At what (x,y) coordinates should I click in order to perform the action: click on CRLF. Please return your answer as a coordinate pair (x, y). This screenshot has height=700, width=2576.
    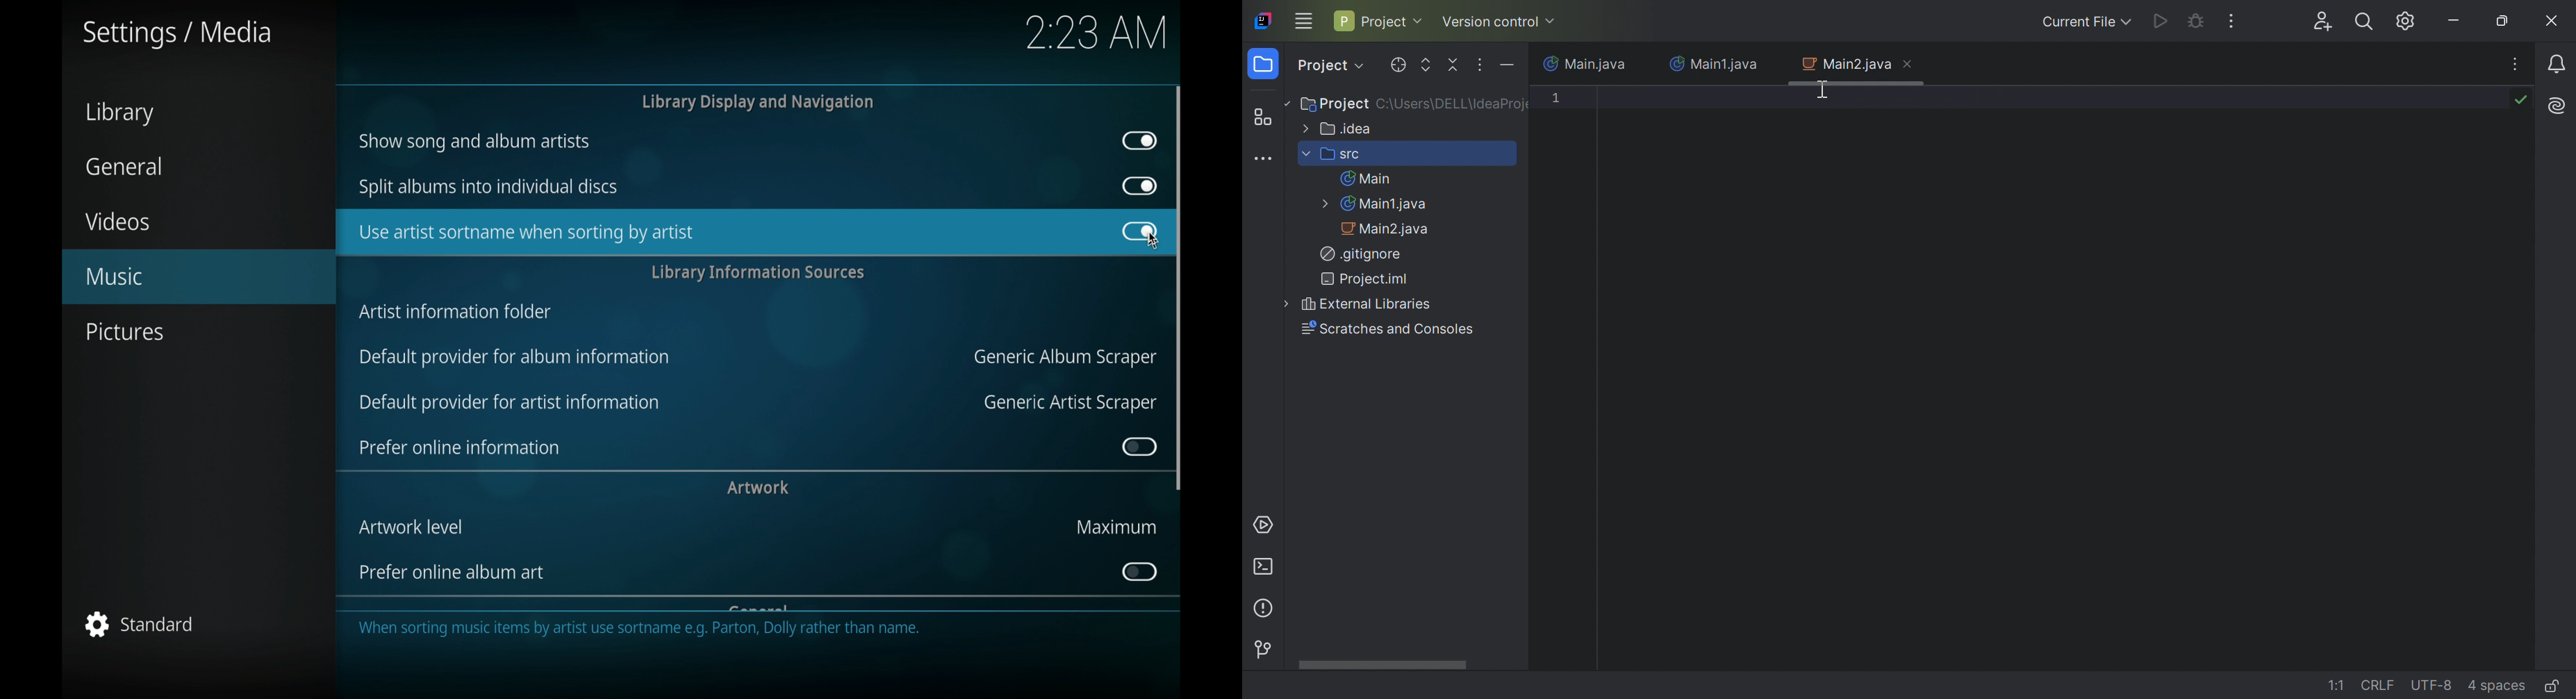
    Looking at the image, I should click on (2379, 684).